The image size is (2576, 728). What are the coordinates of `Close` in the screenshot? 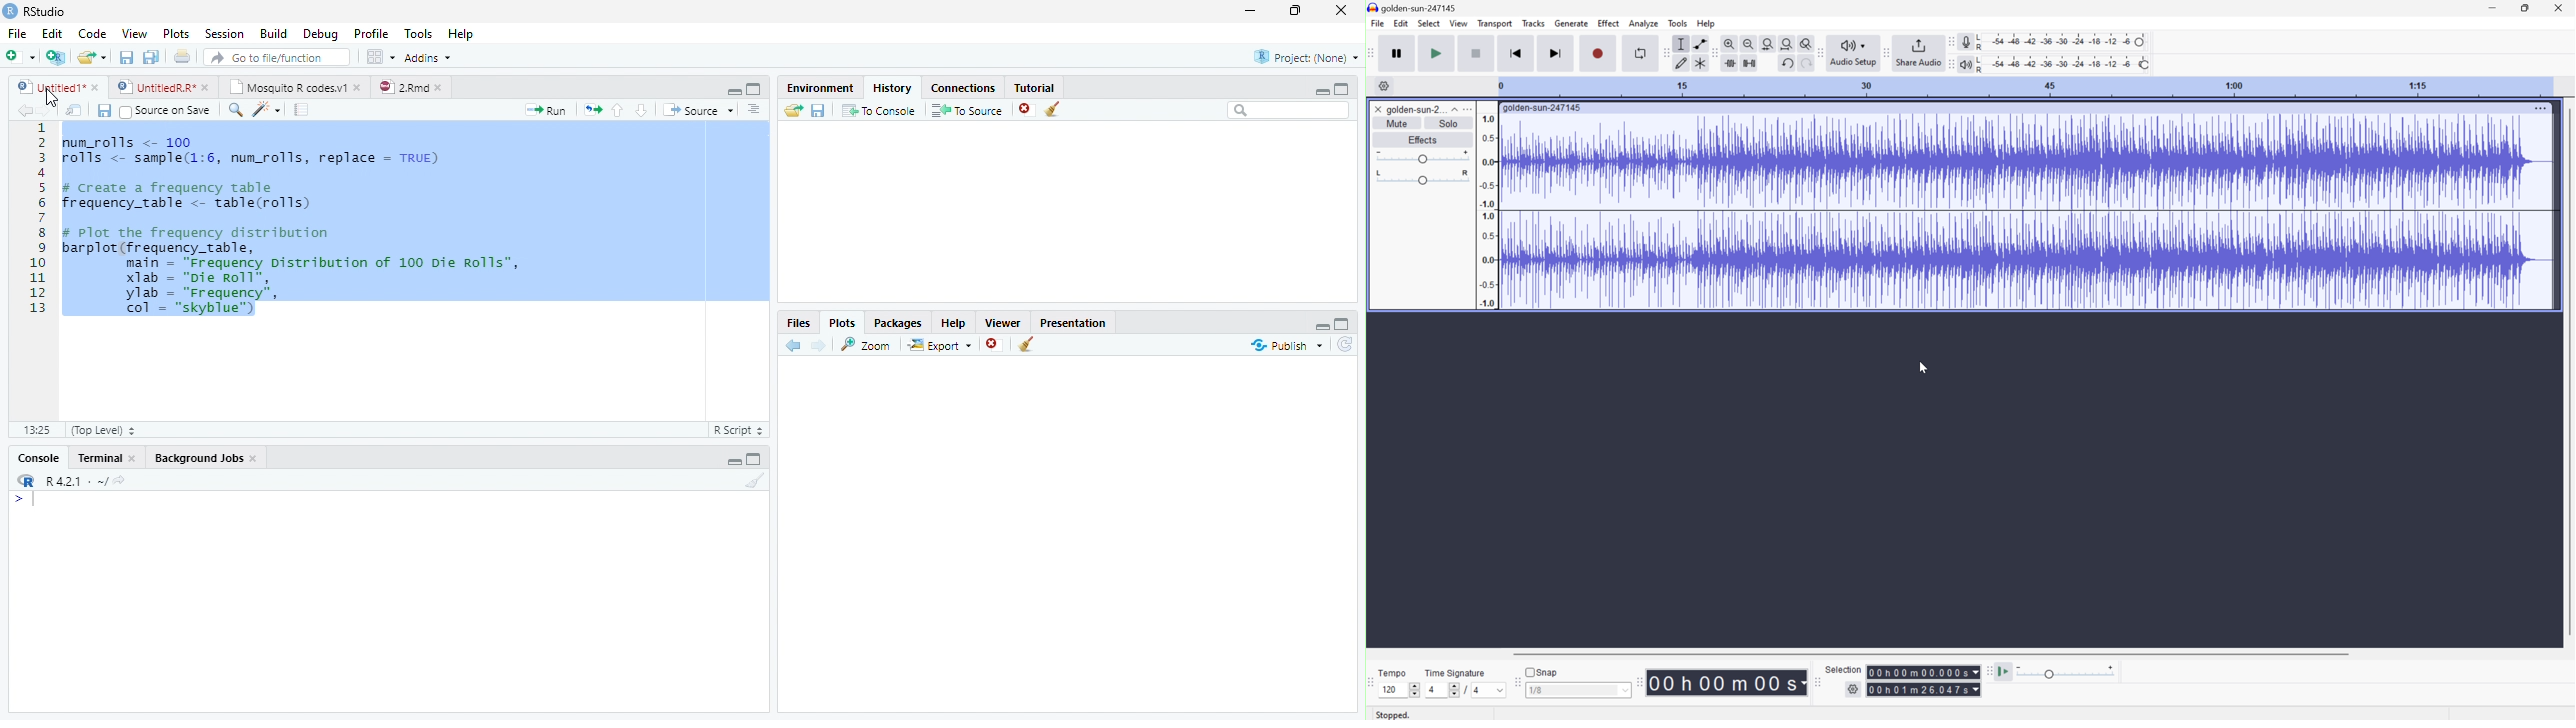 It's located at (1343, 11).